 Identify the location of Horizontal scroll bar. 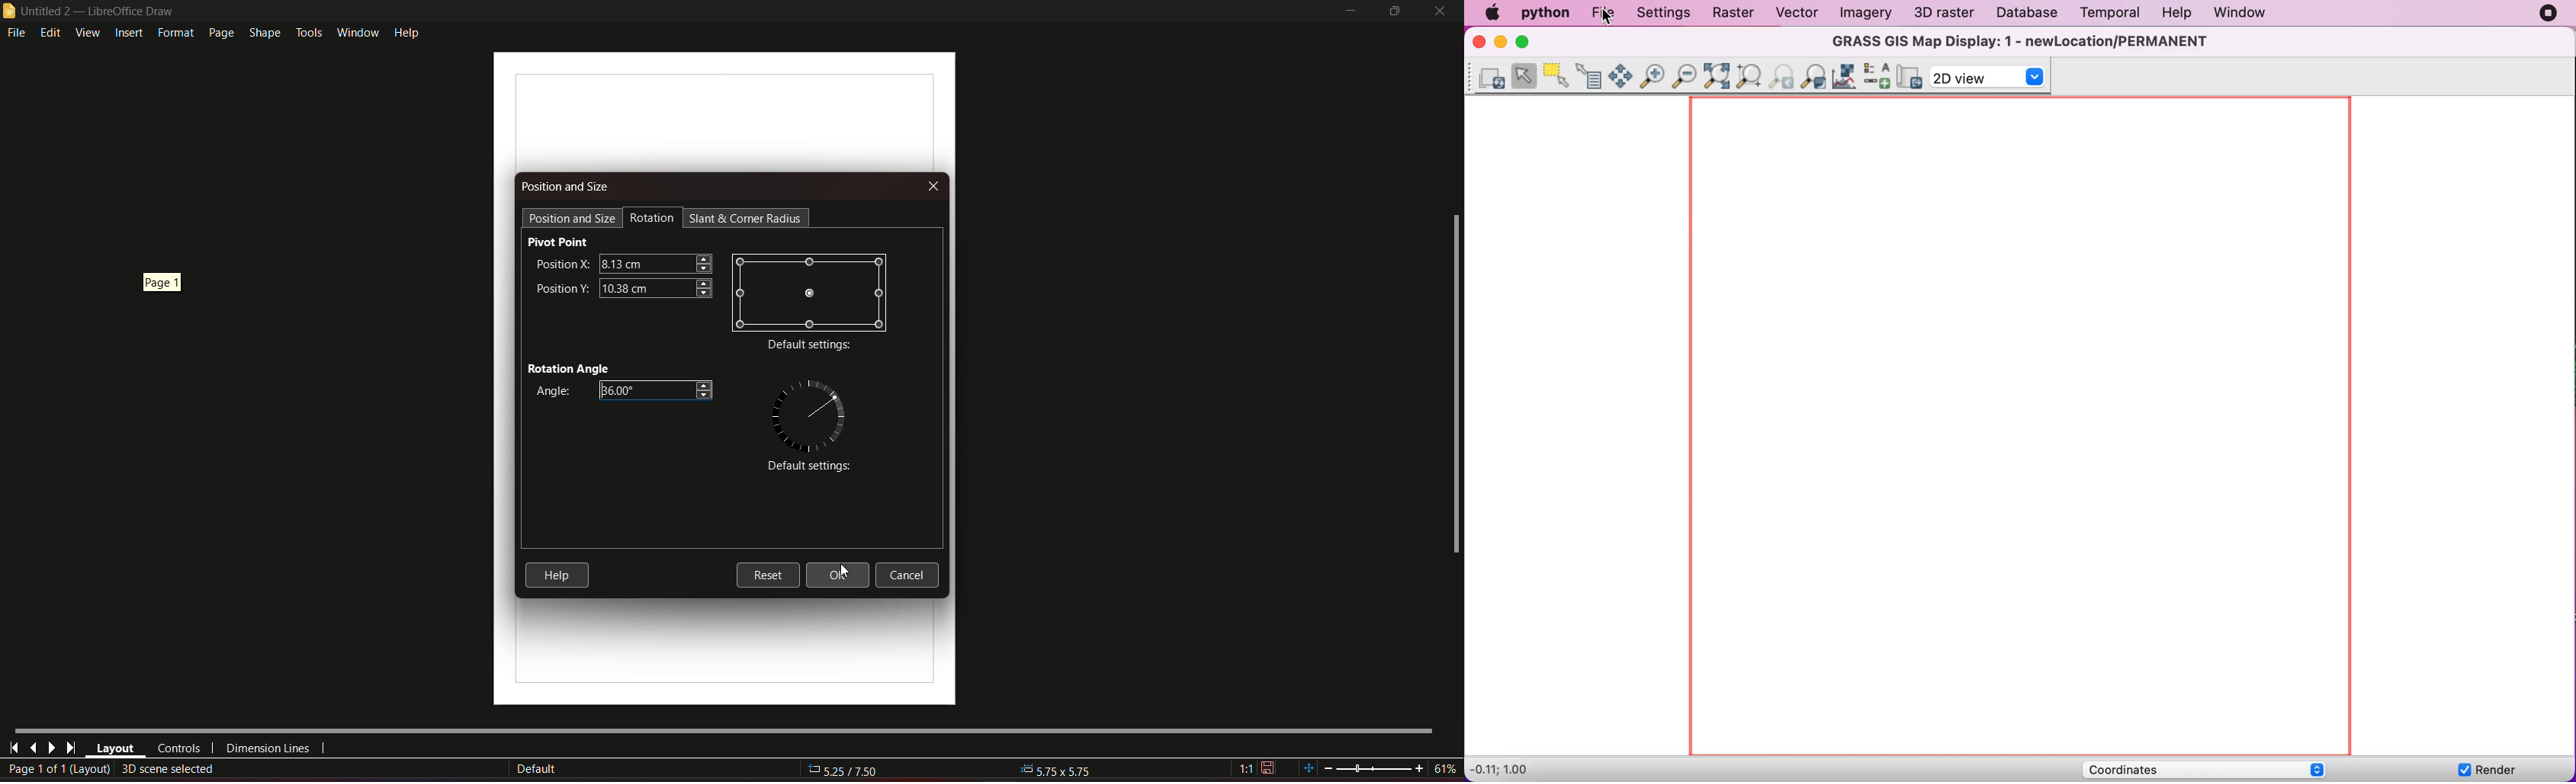
(722, 729).